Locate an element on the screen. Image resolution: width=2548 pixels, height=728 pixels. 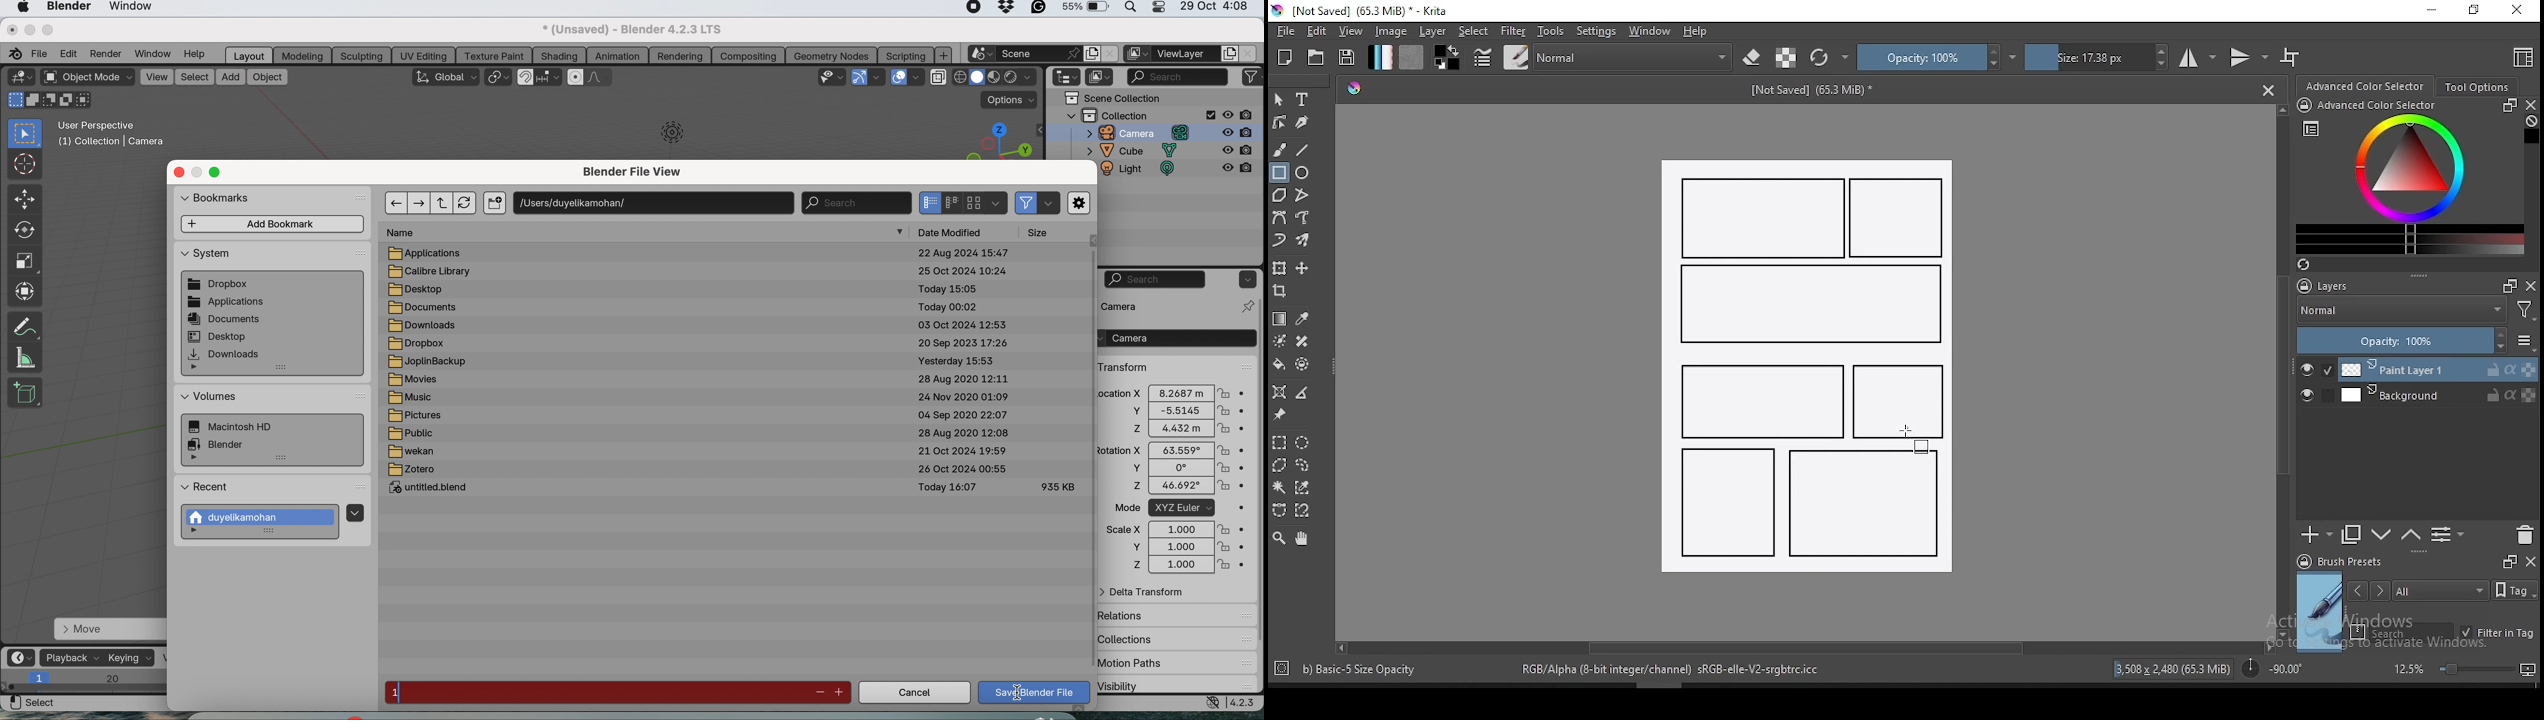
preset views is located at coordinates (993, 140).